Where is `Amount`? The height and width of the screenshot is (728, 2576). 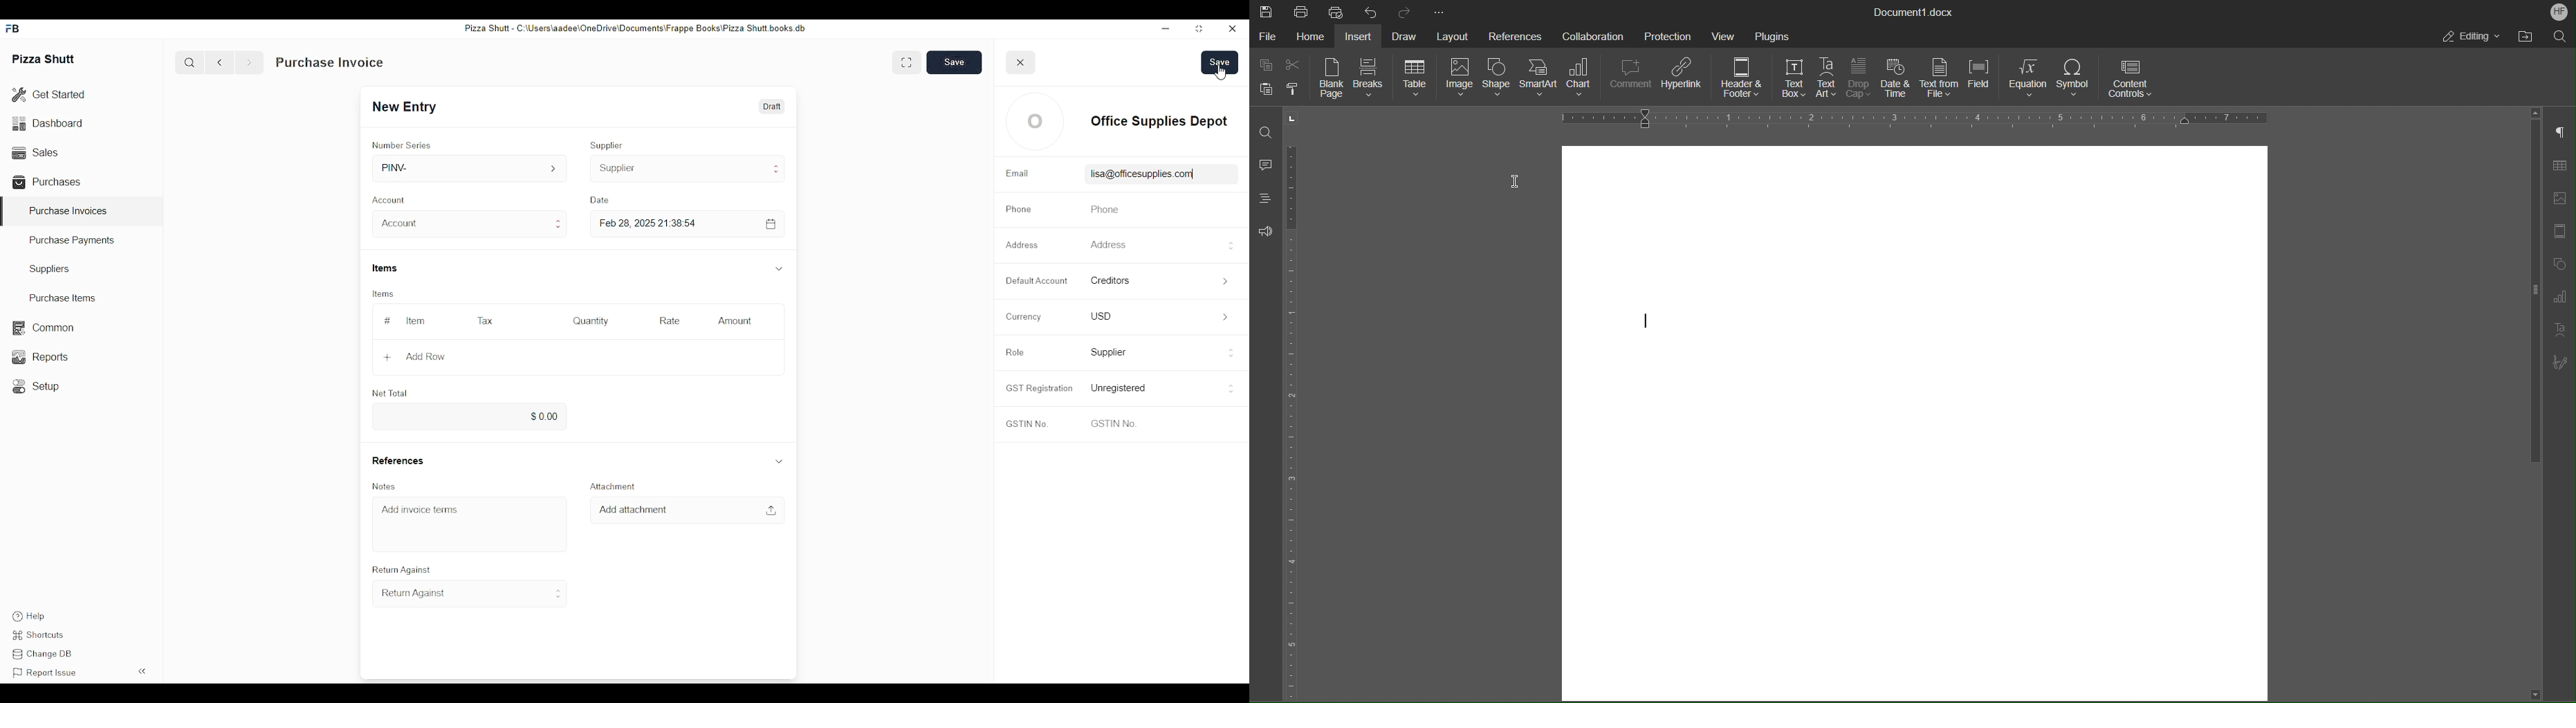
Amount is located at coordinates (737, 321).